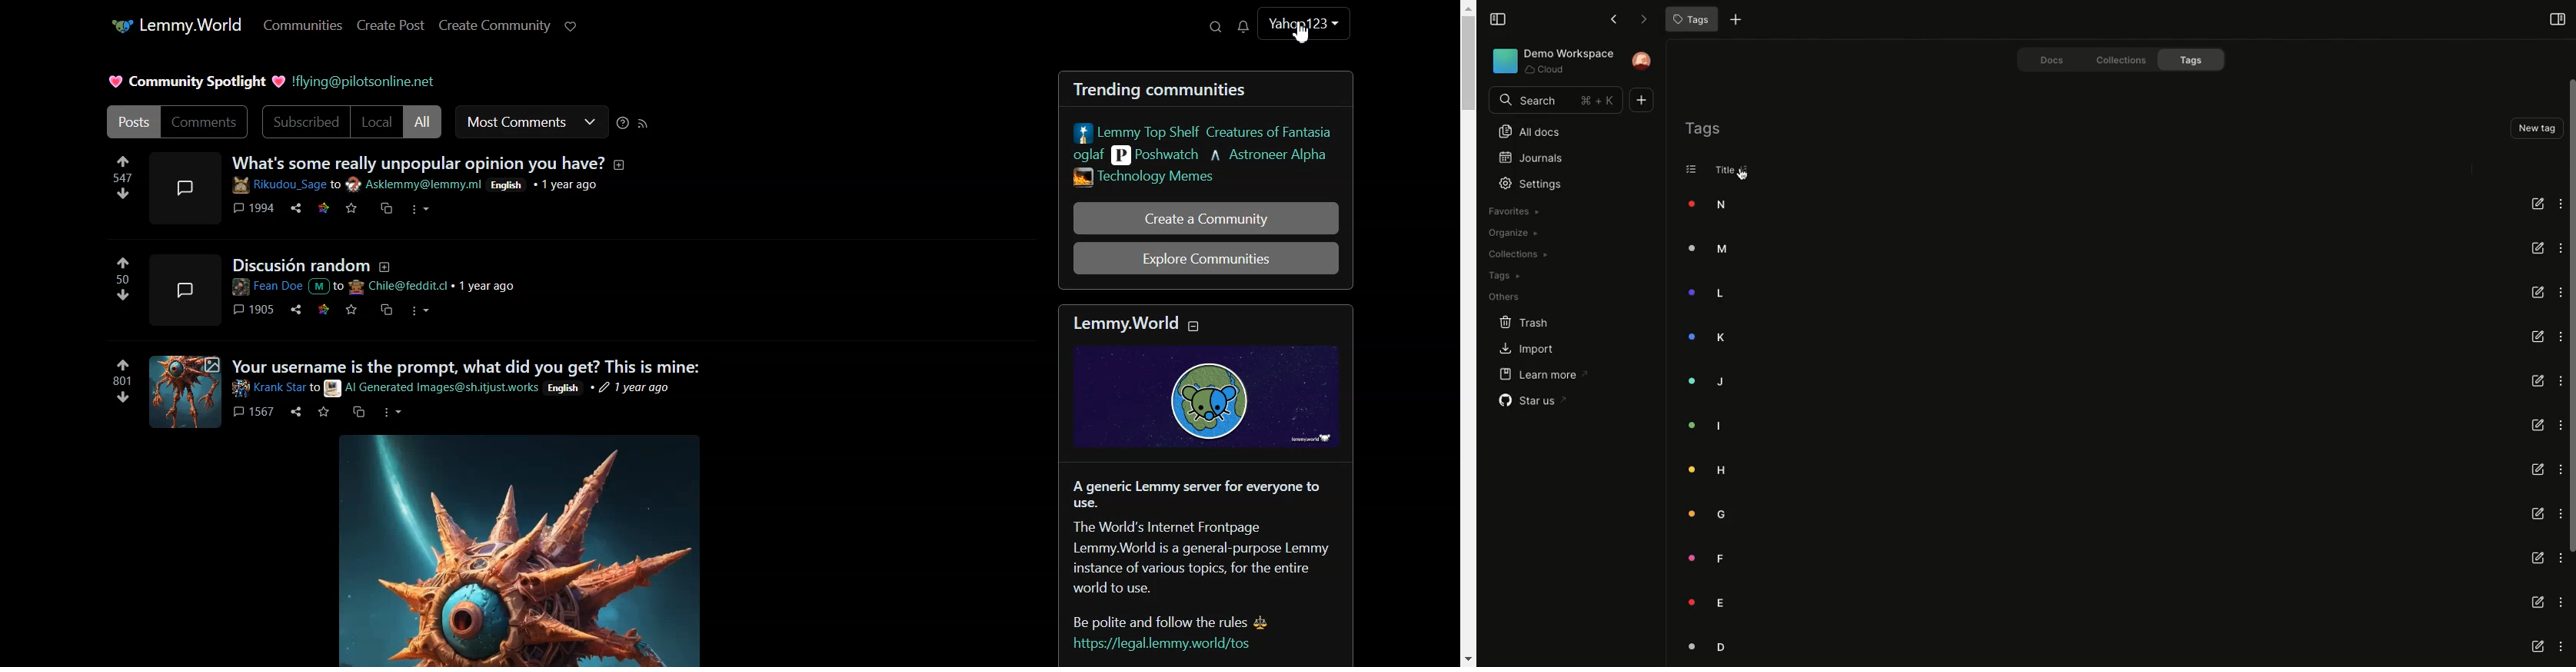  I want to click on Forward, so click(1639, 19).